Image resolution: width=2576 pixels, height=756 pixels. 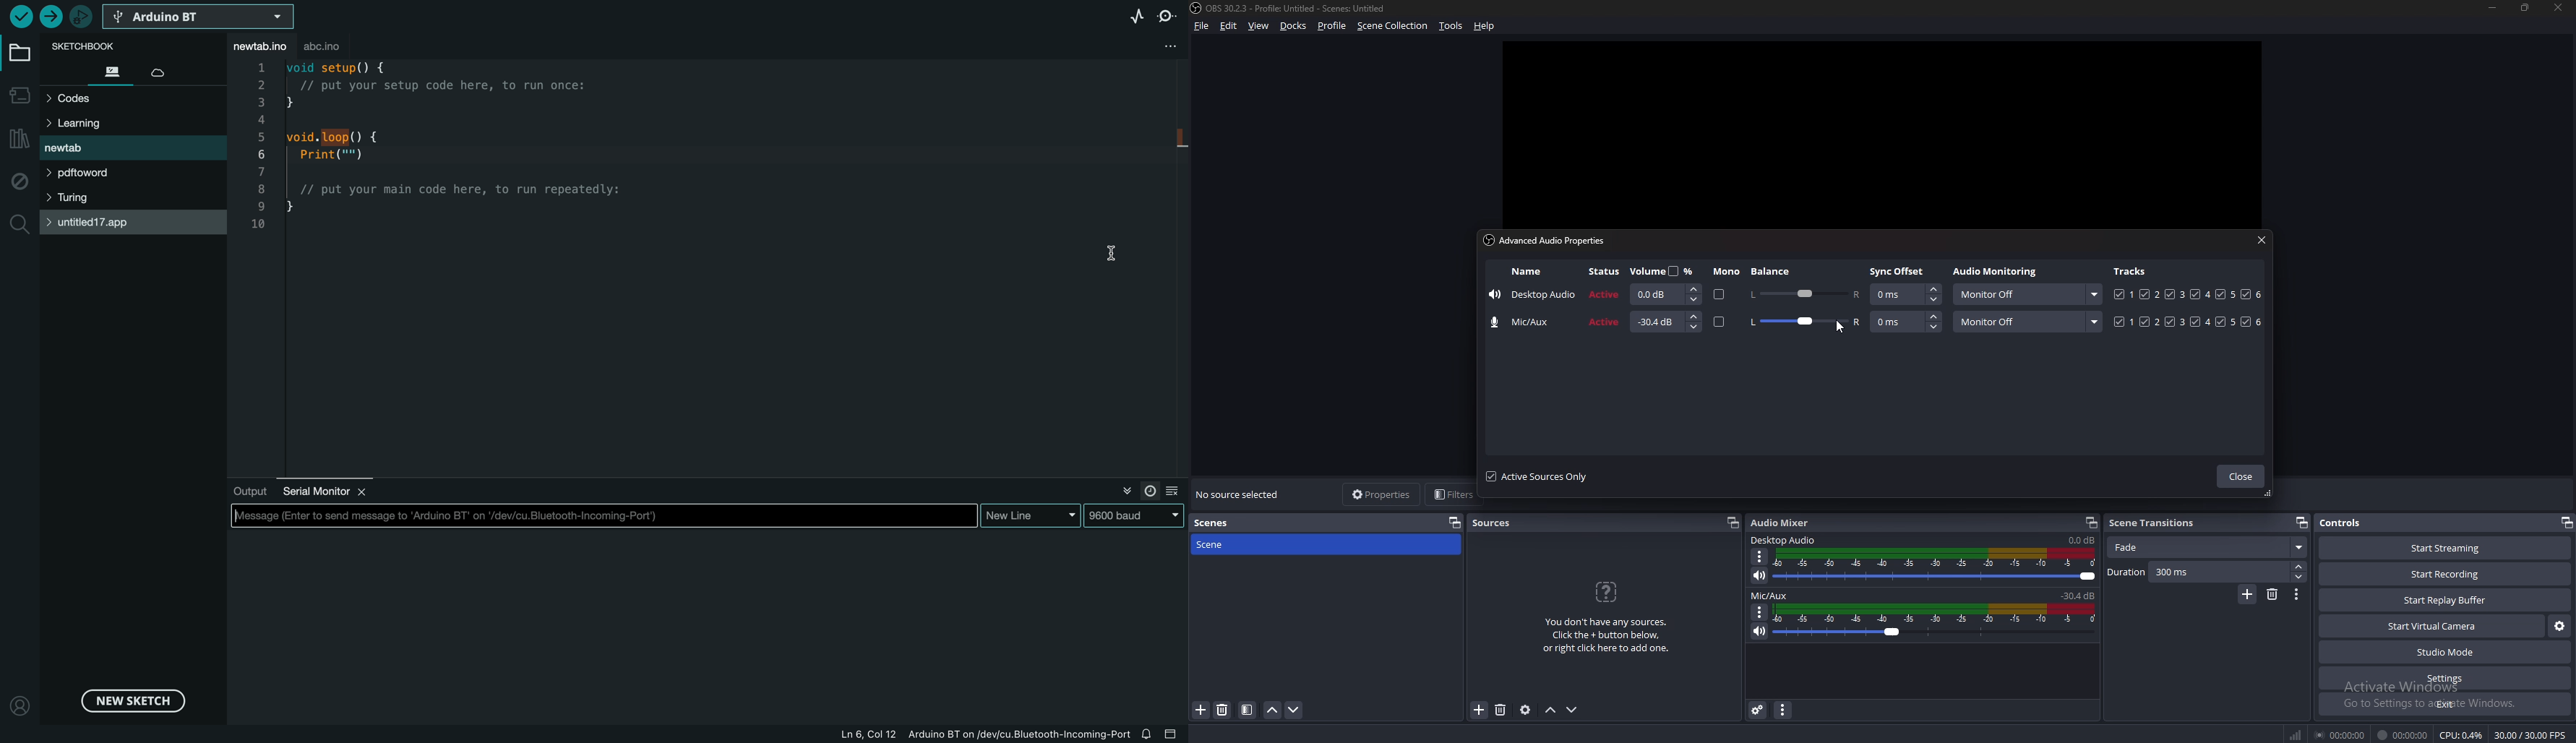 I want to click on mic/aux, so click(x=1772, y=595).